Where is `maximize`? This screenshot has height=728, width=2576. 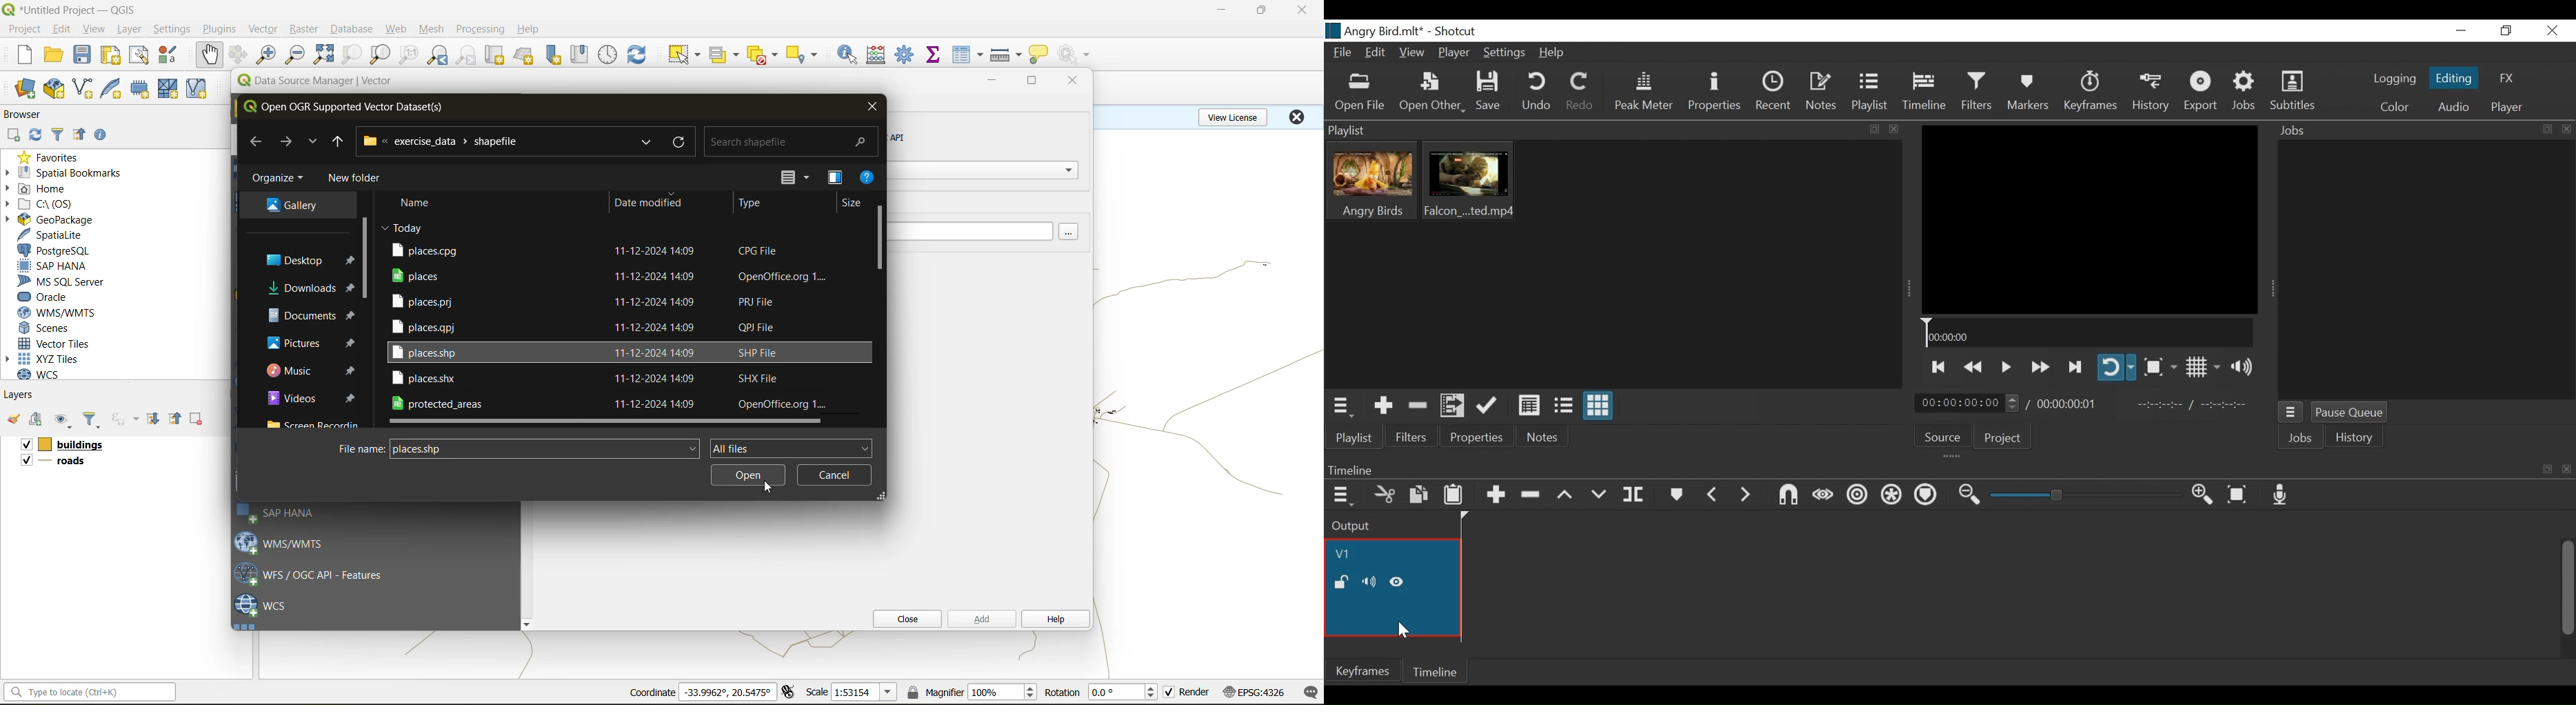
maximize is located at coordinates (1034, 83).